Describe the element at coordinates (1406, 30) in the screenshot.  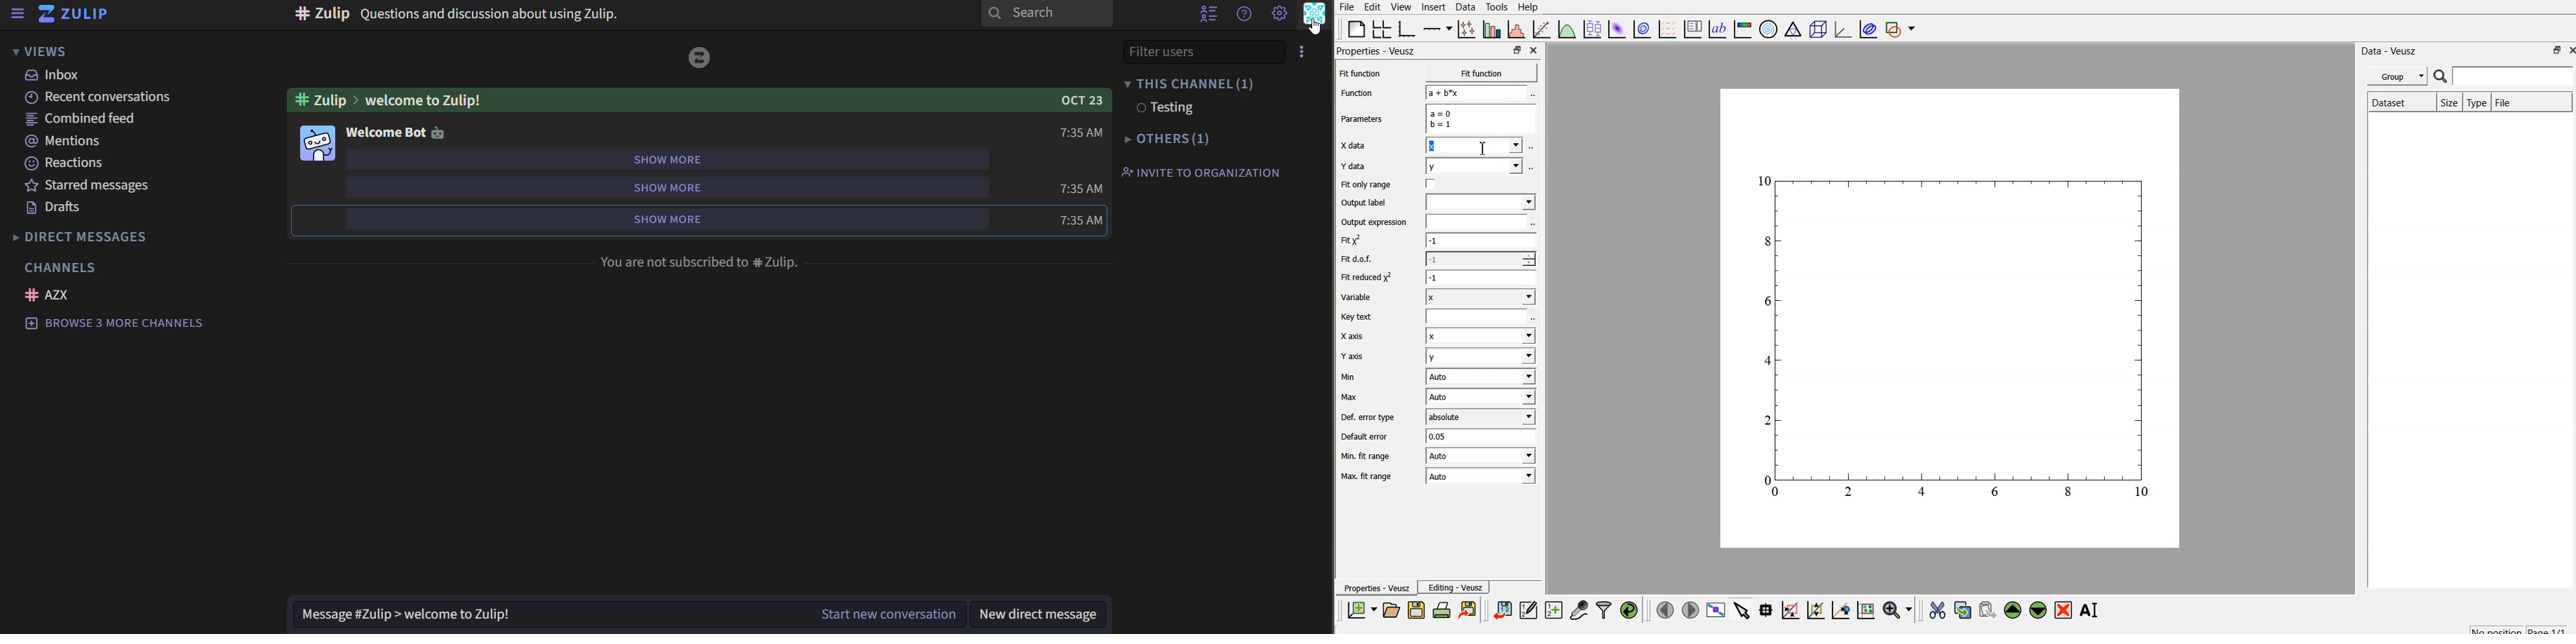
I see `base graph` at that location.